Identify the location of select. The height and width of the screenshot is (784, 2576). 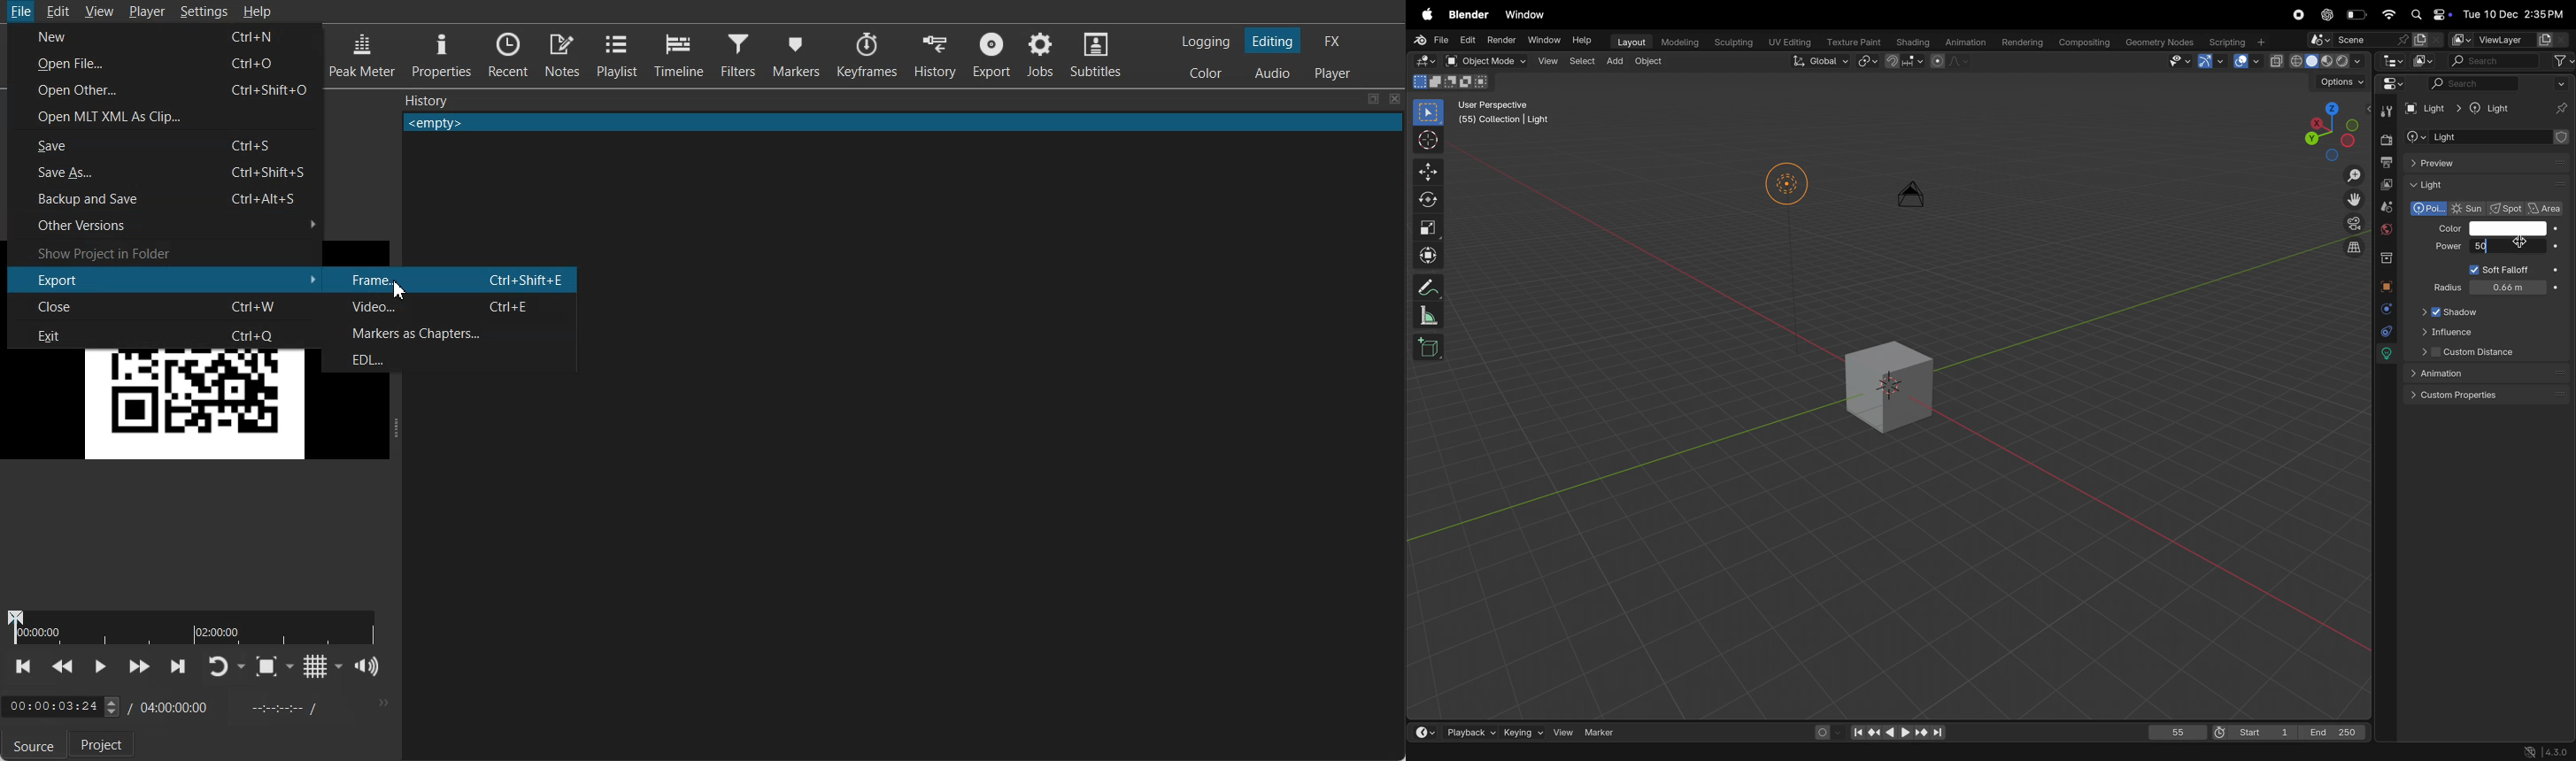
(1583, 63).